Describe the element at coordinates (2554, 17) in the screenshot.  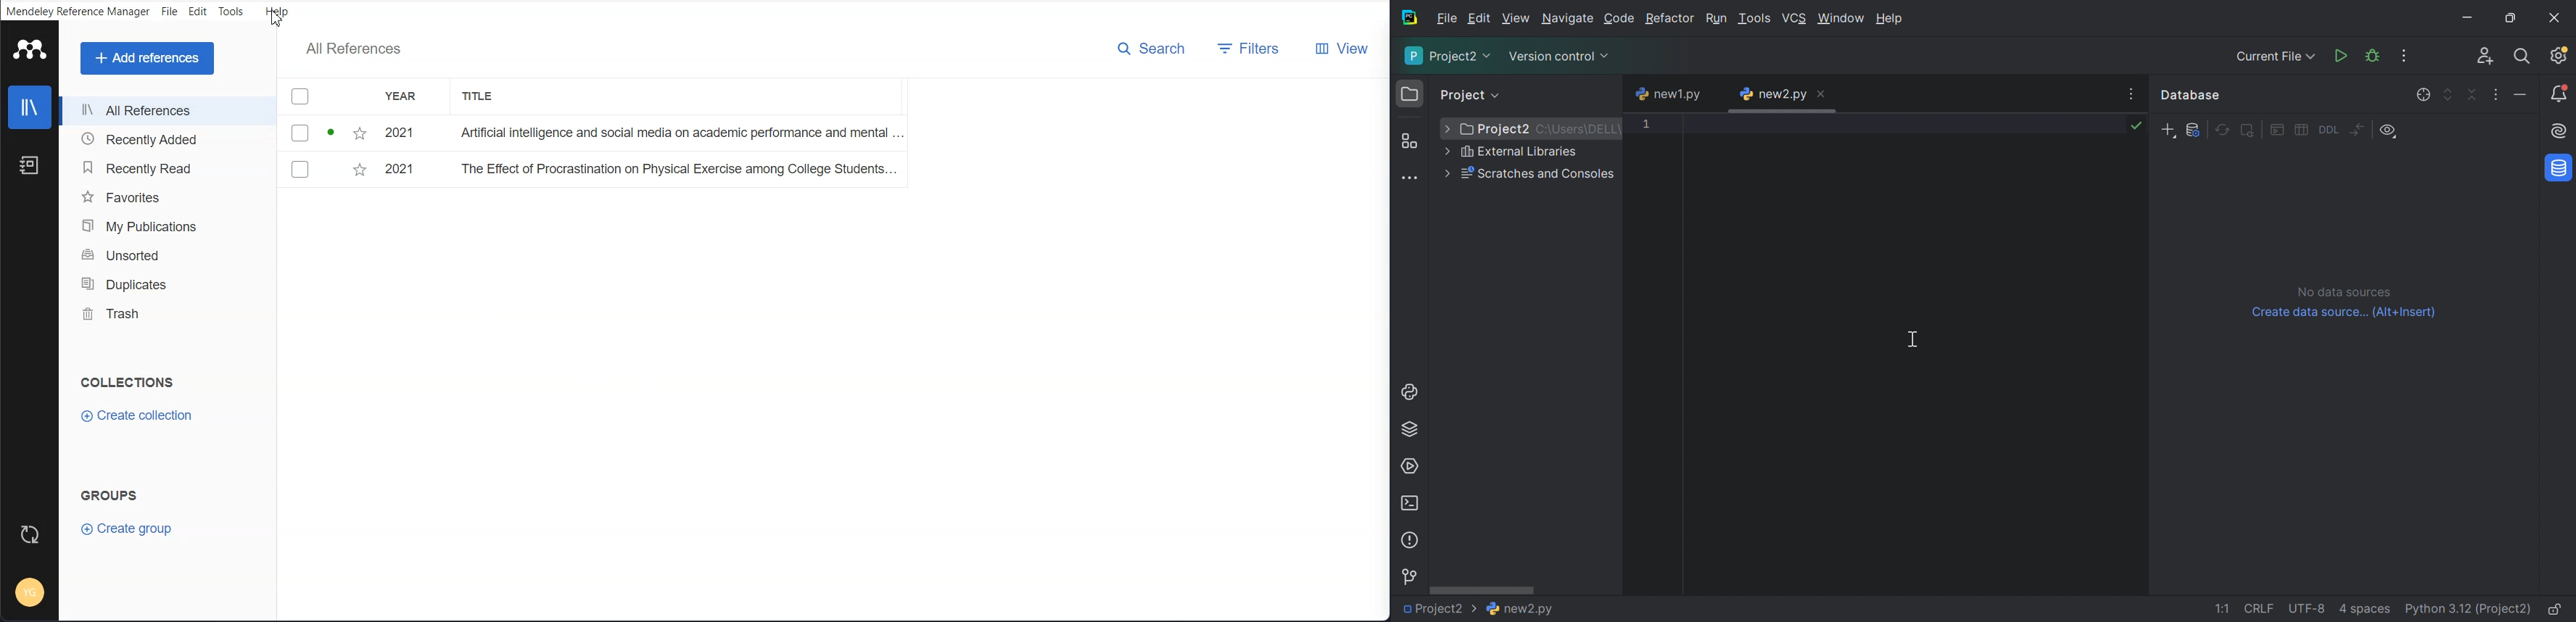
I see `Close` at that location.